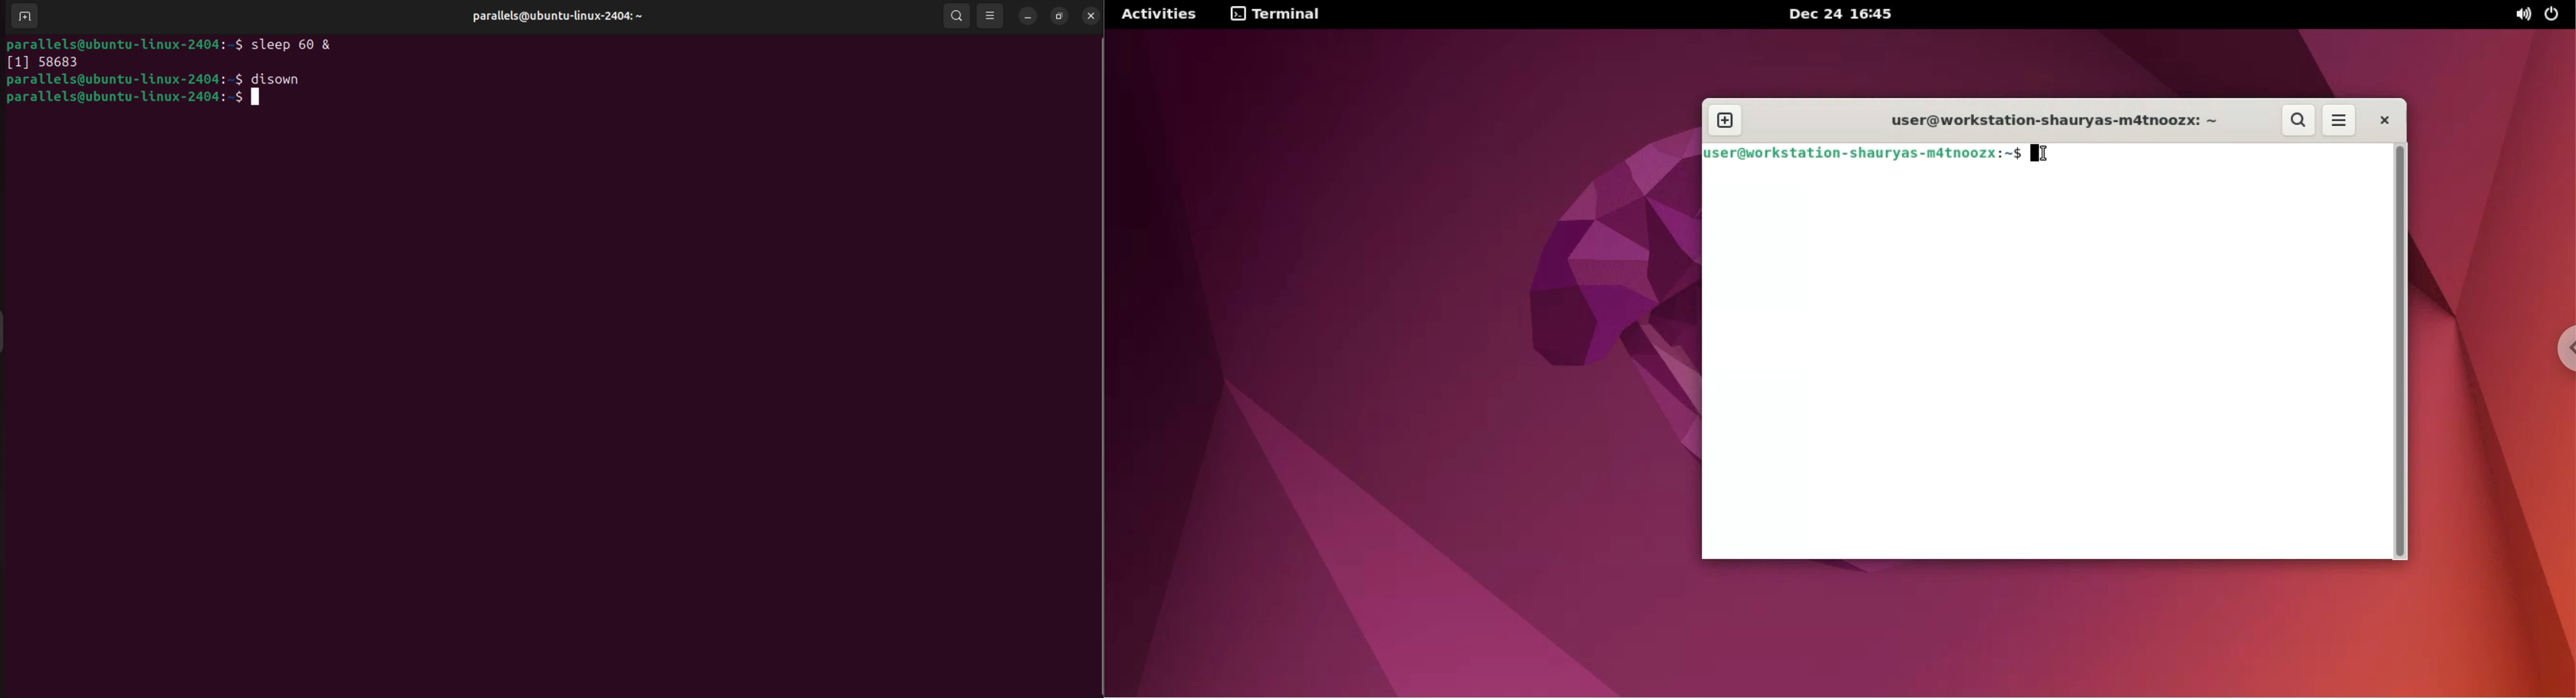  What do you see at coordinates (42, 63) in the screenshot?
I see `[1] 58683` at bounding box center [42, 63].